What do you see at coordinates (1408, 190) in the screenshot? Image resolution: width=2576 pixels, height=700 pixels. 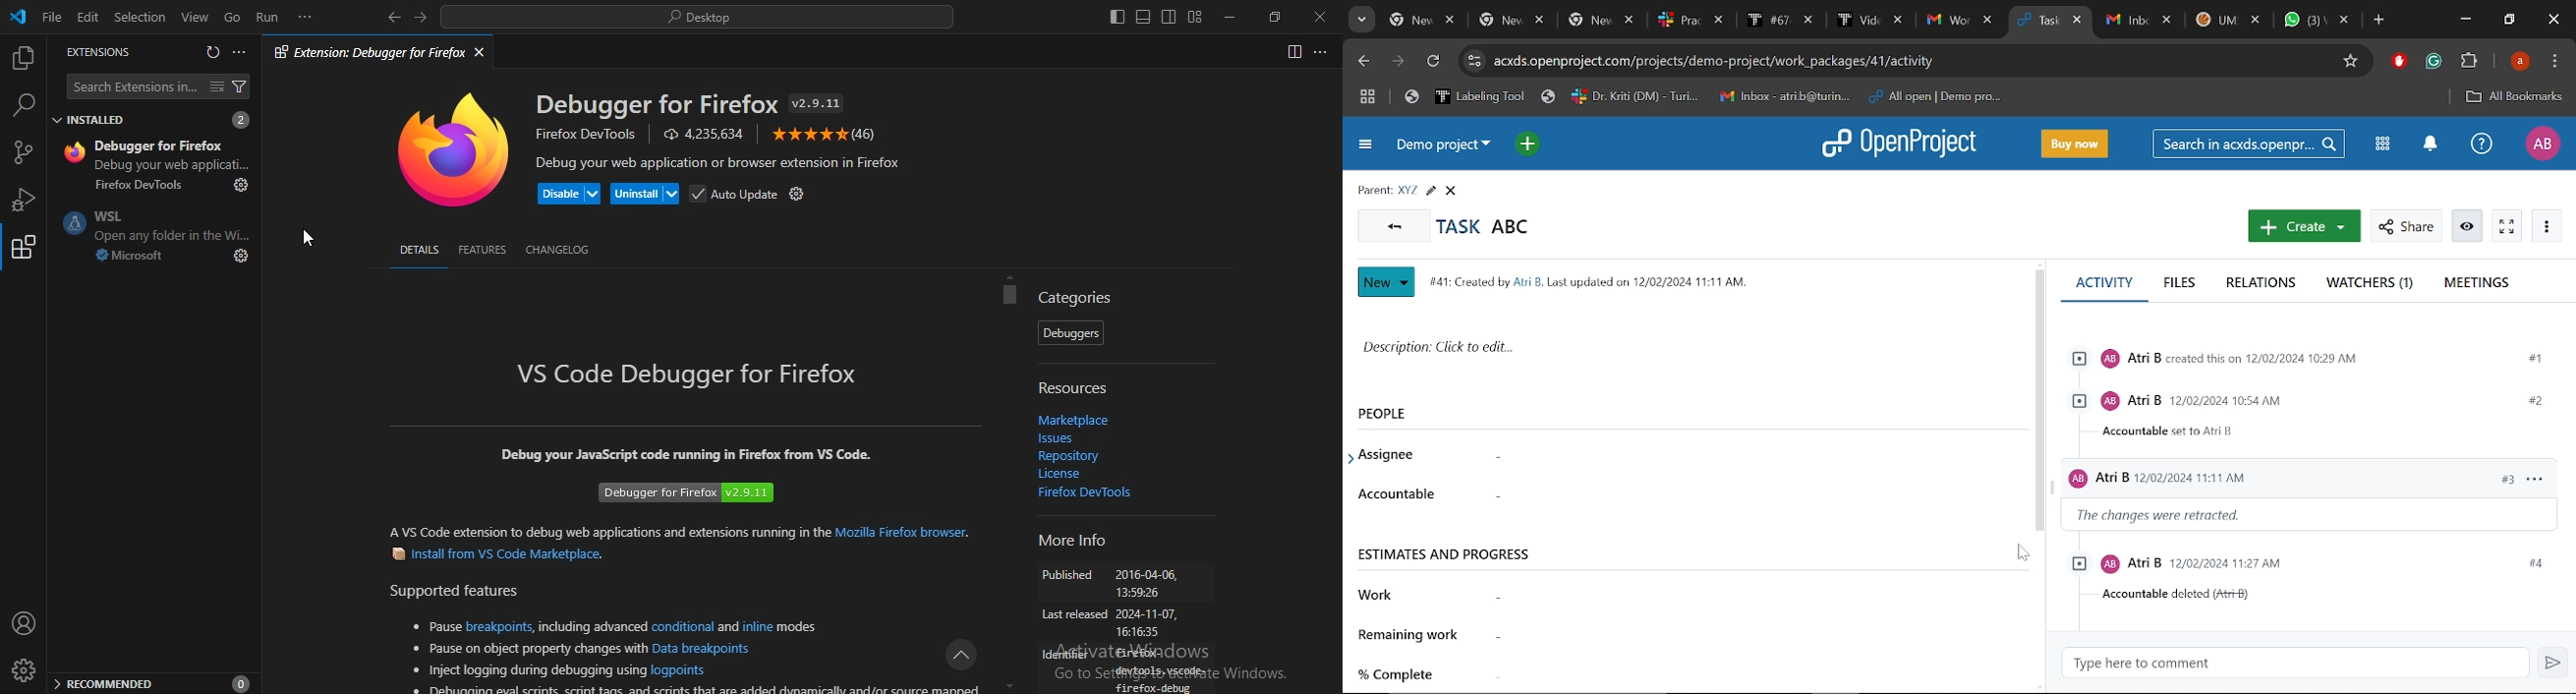 I see `Parent task name` at bounding box center [1408, 190].